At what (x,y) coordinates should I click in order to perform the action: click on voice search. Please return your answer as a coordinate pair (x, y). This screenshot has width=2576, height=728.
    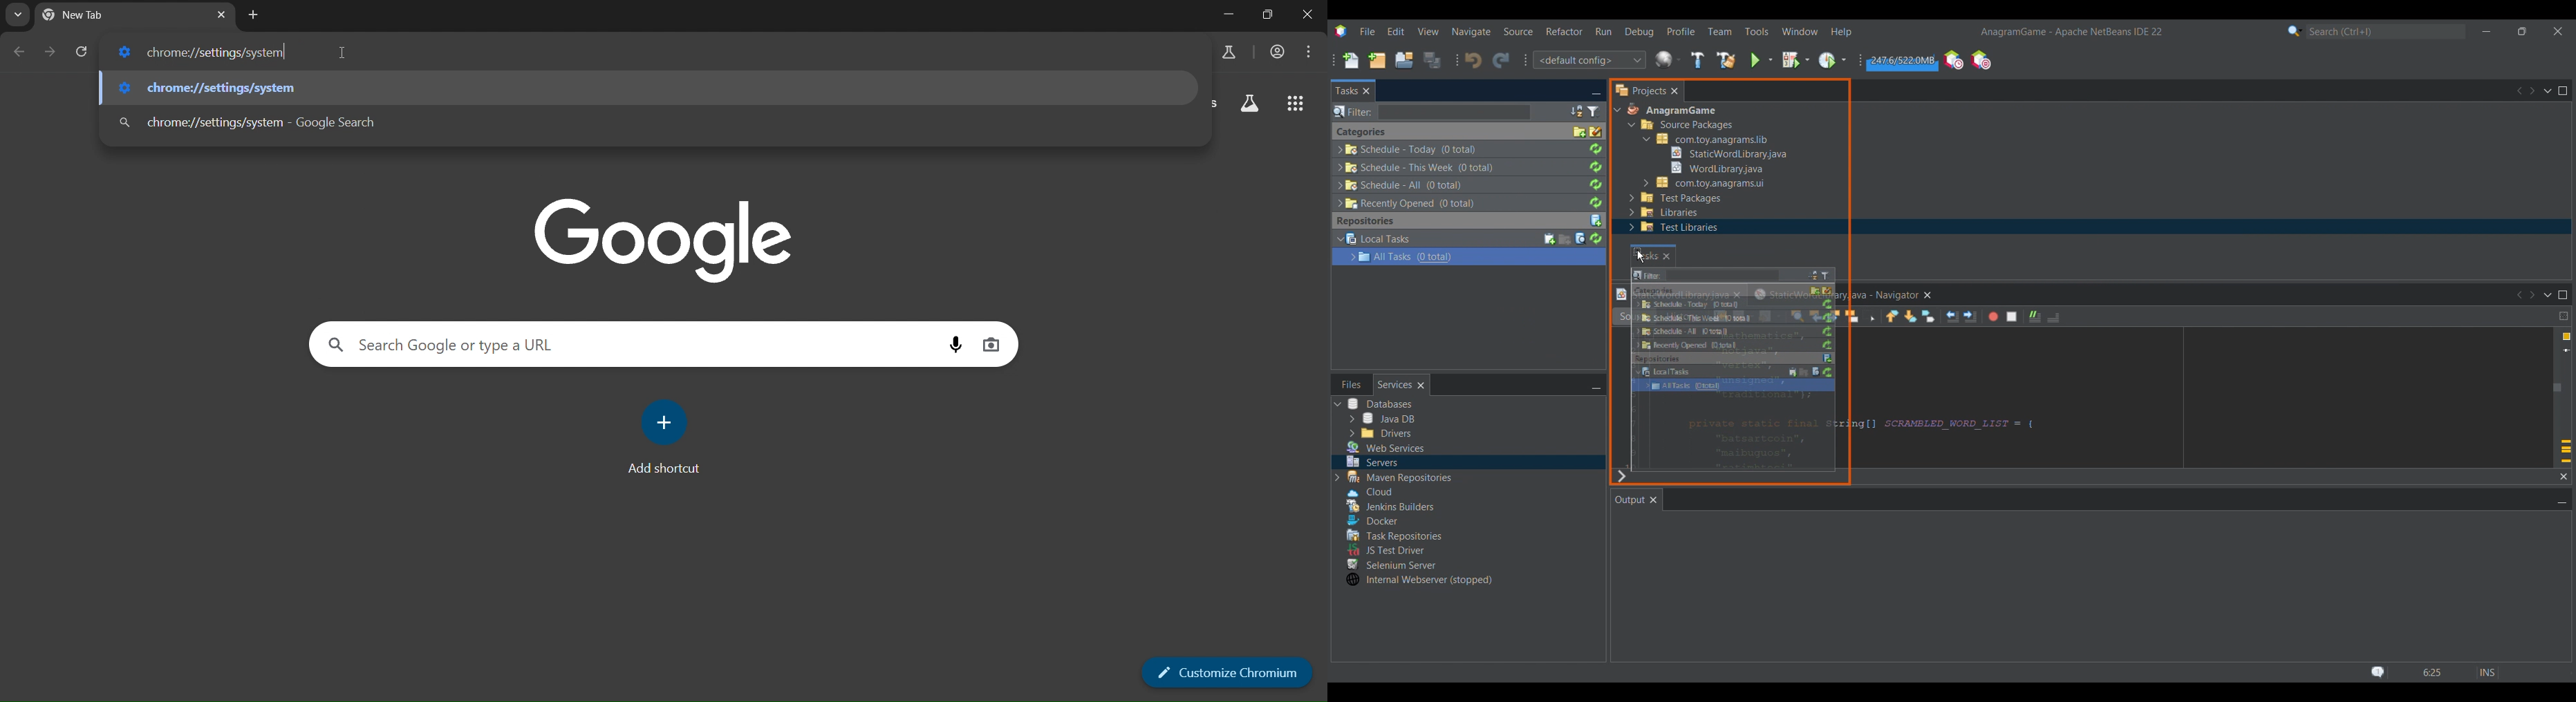
    Looking at the image, I should click on (960, 343).